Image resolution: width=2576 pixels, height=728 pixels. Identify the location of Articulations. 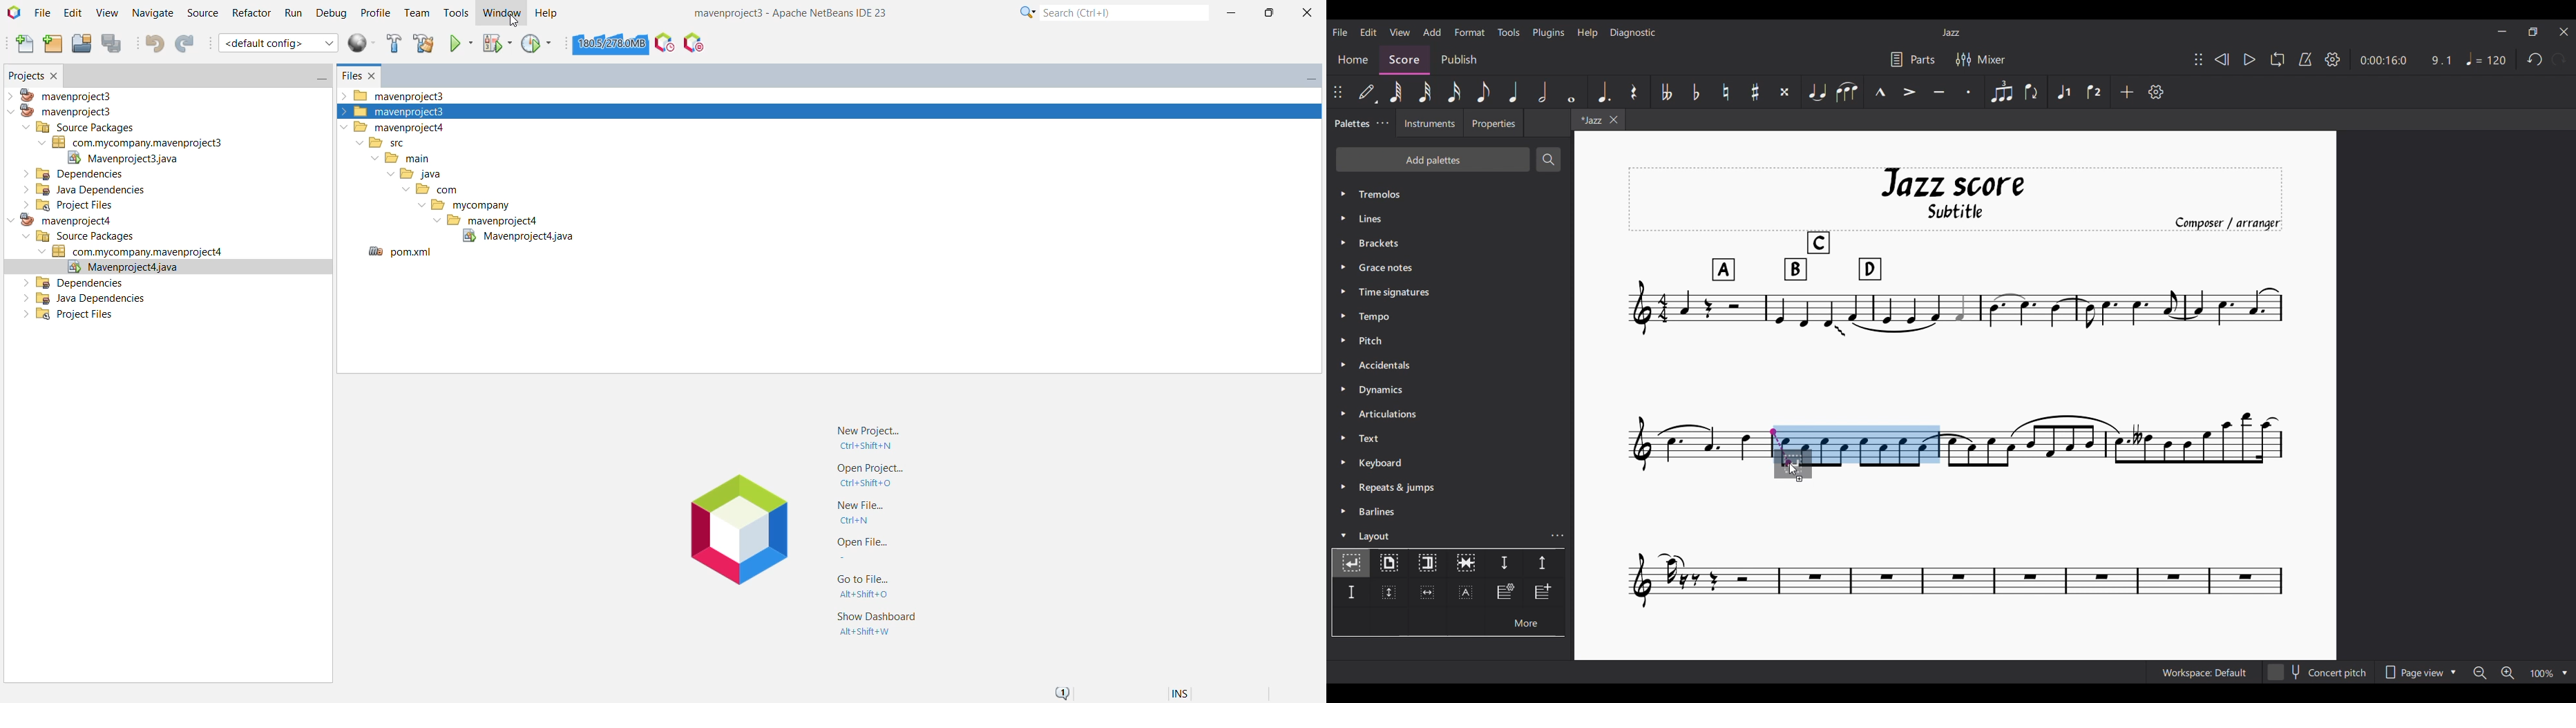
(1450, 414).